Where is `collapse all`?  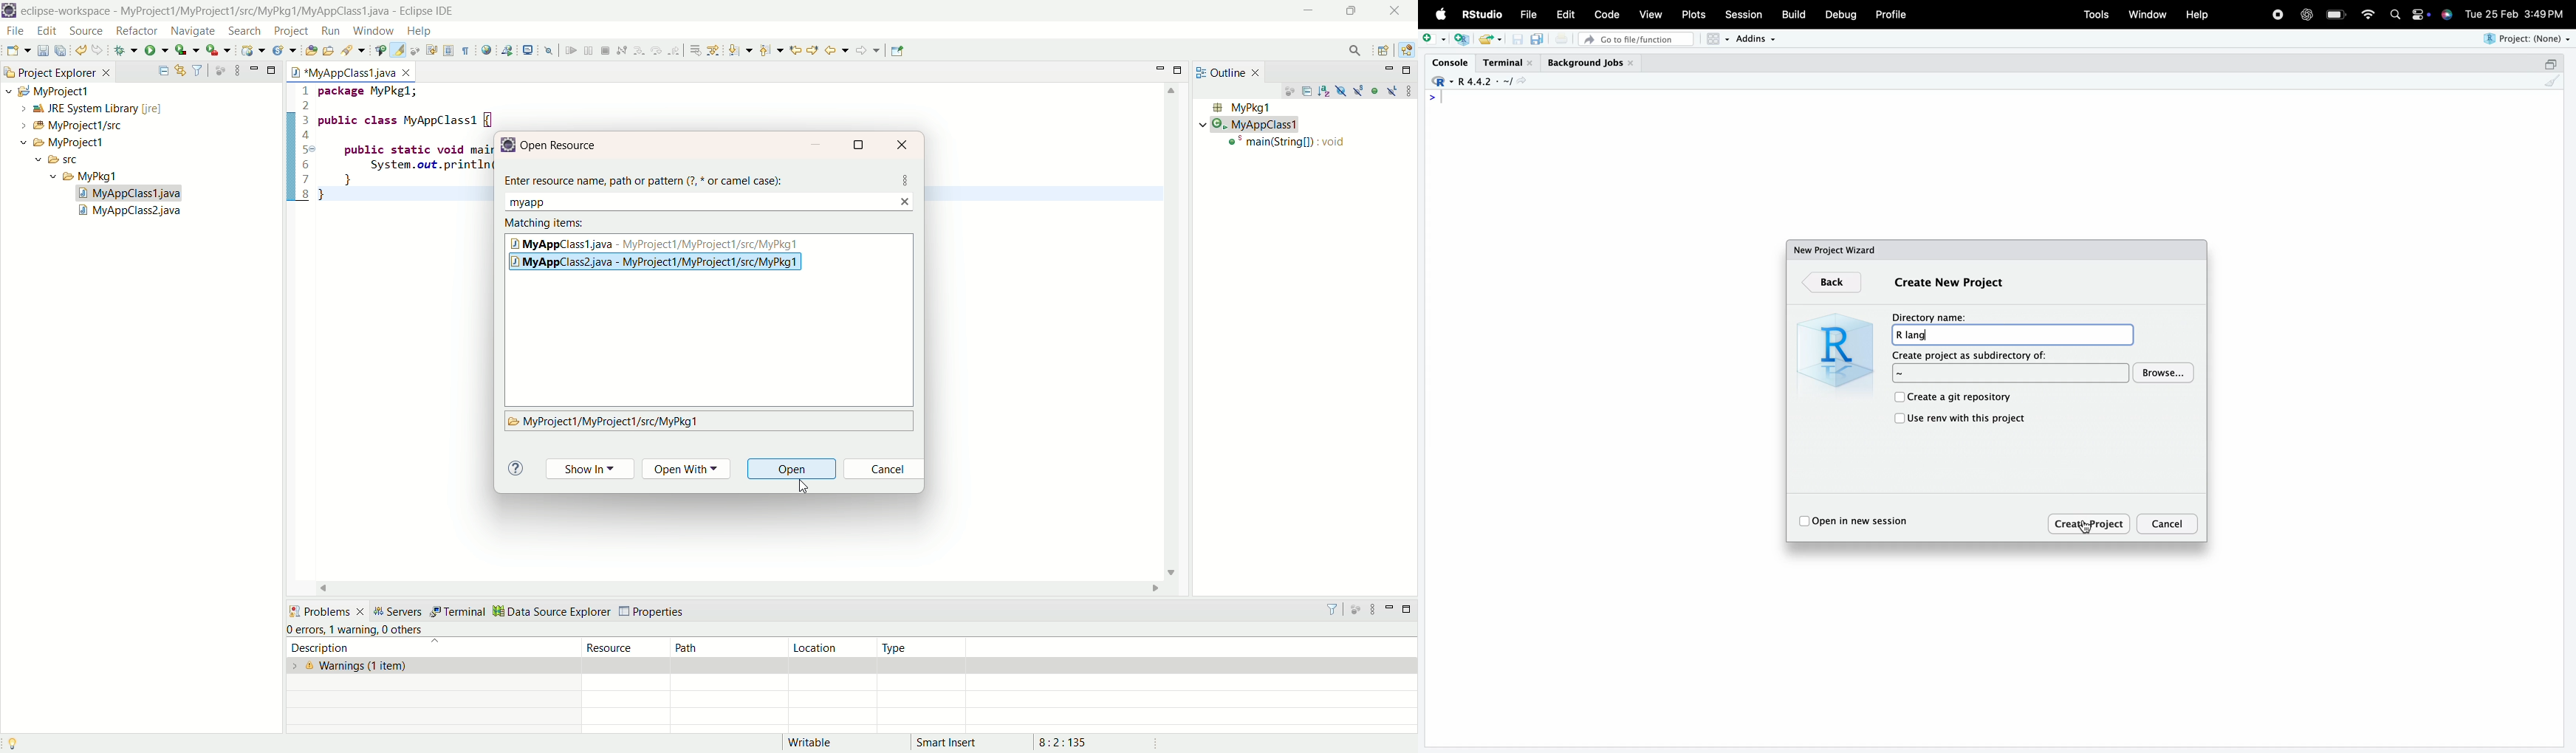
collapse all is located at coordinates (163, 71).